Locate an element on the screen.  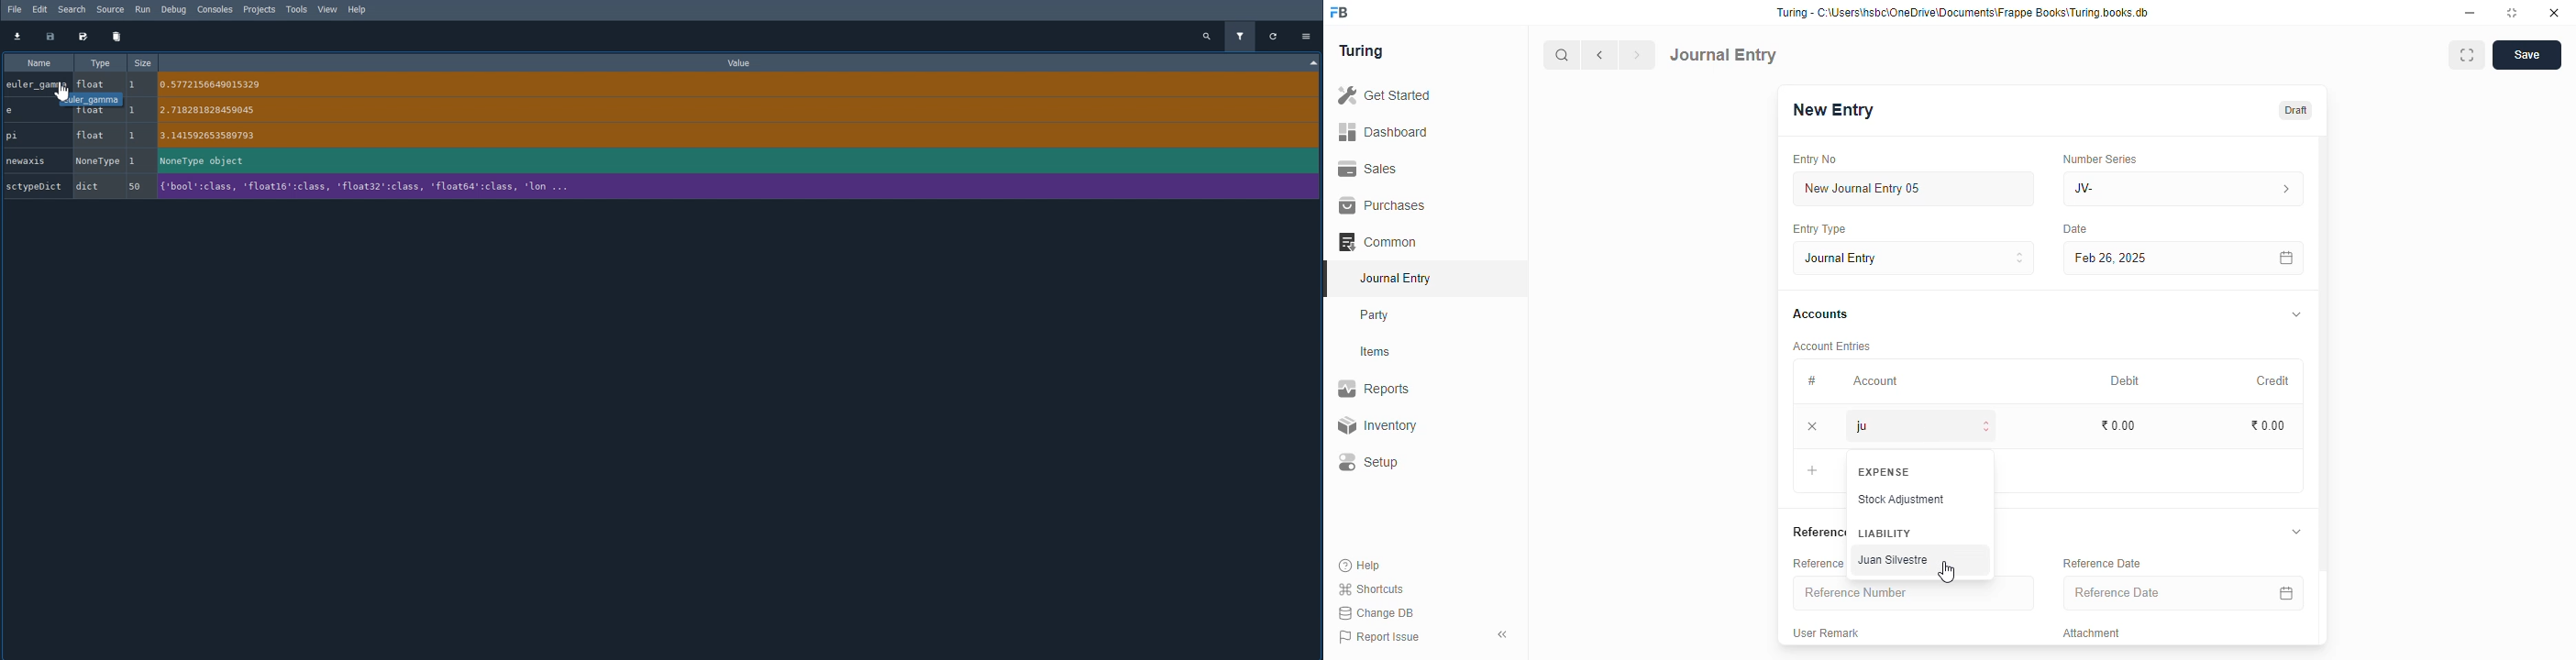
Remove all variables is located at coordinates (116, 37).